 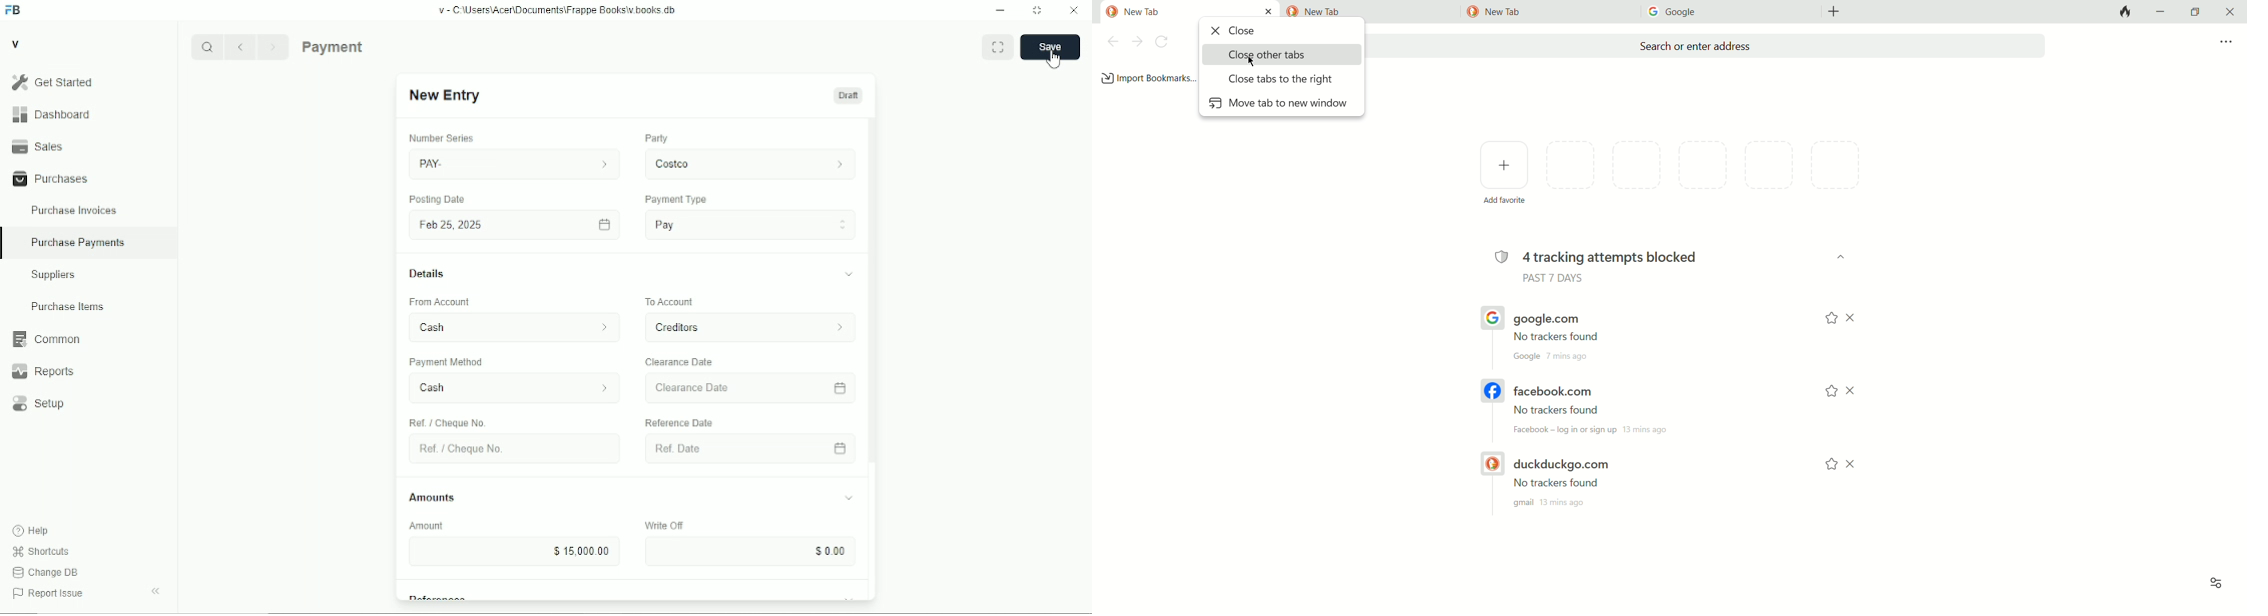 I want to click on Clearance Date, so click(x=683, y=362).